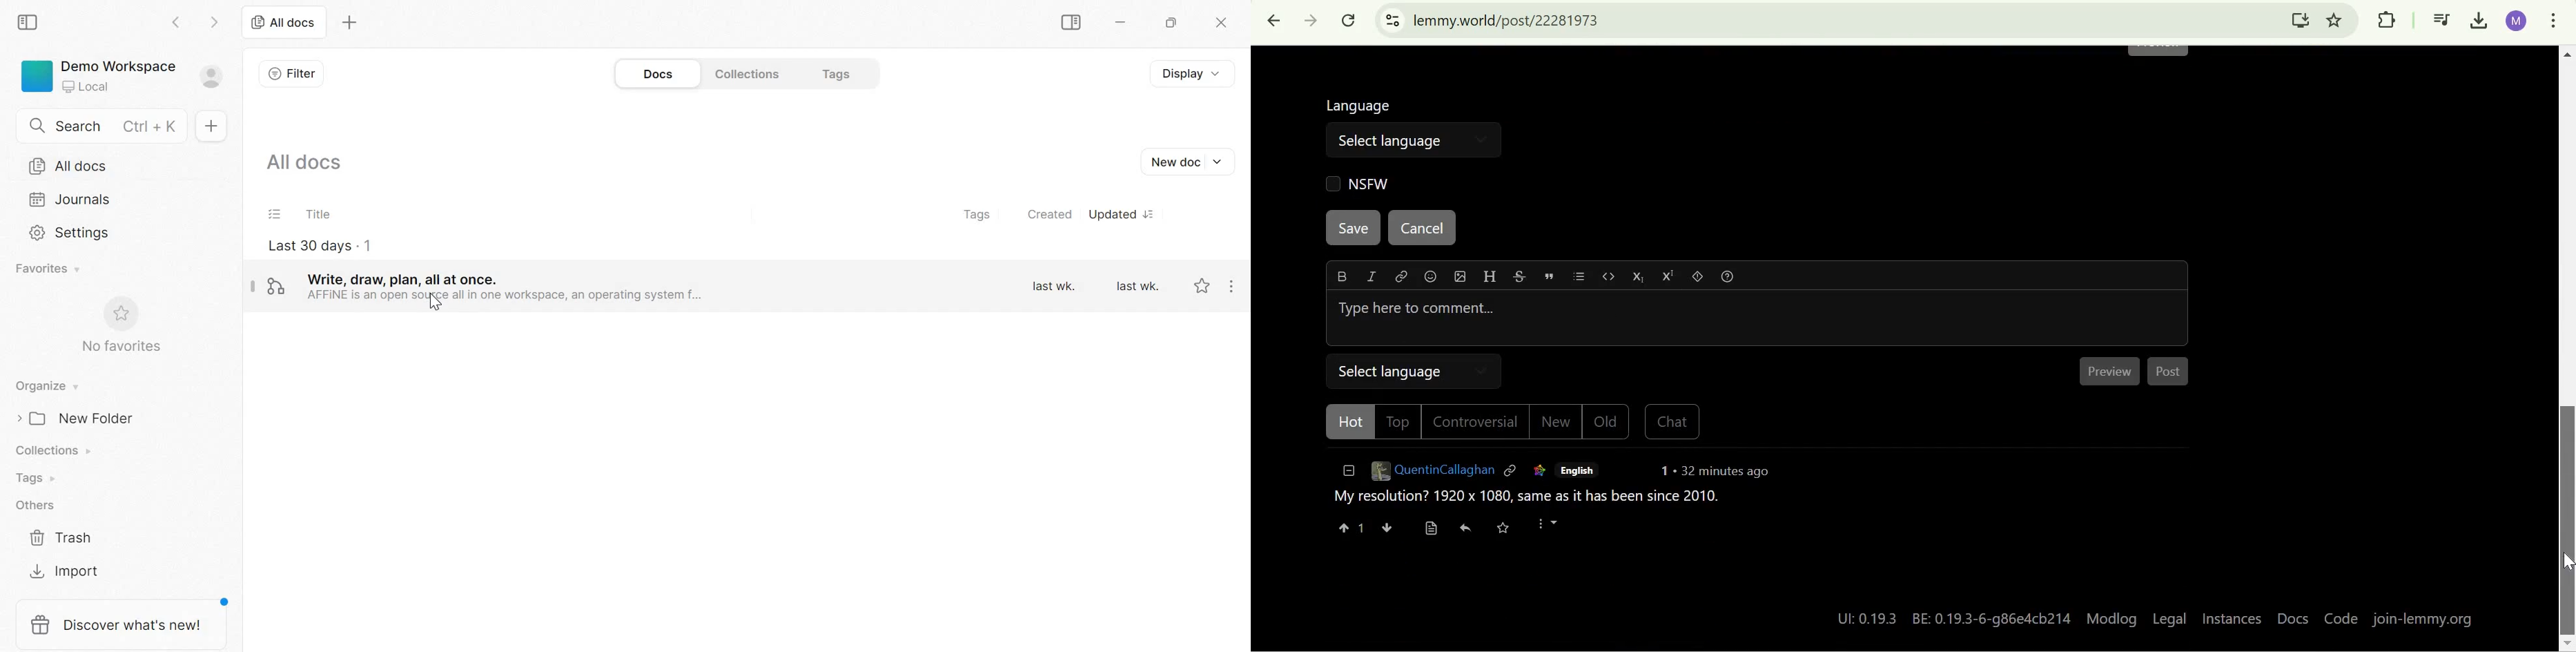 Image resolution: width=2576 pixels, height=672 pixels. I want to click on Last 30 days . 1, so click(317, 247).